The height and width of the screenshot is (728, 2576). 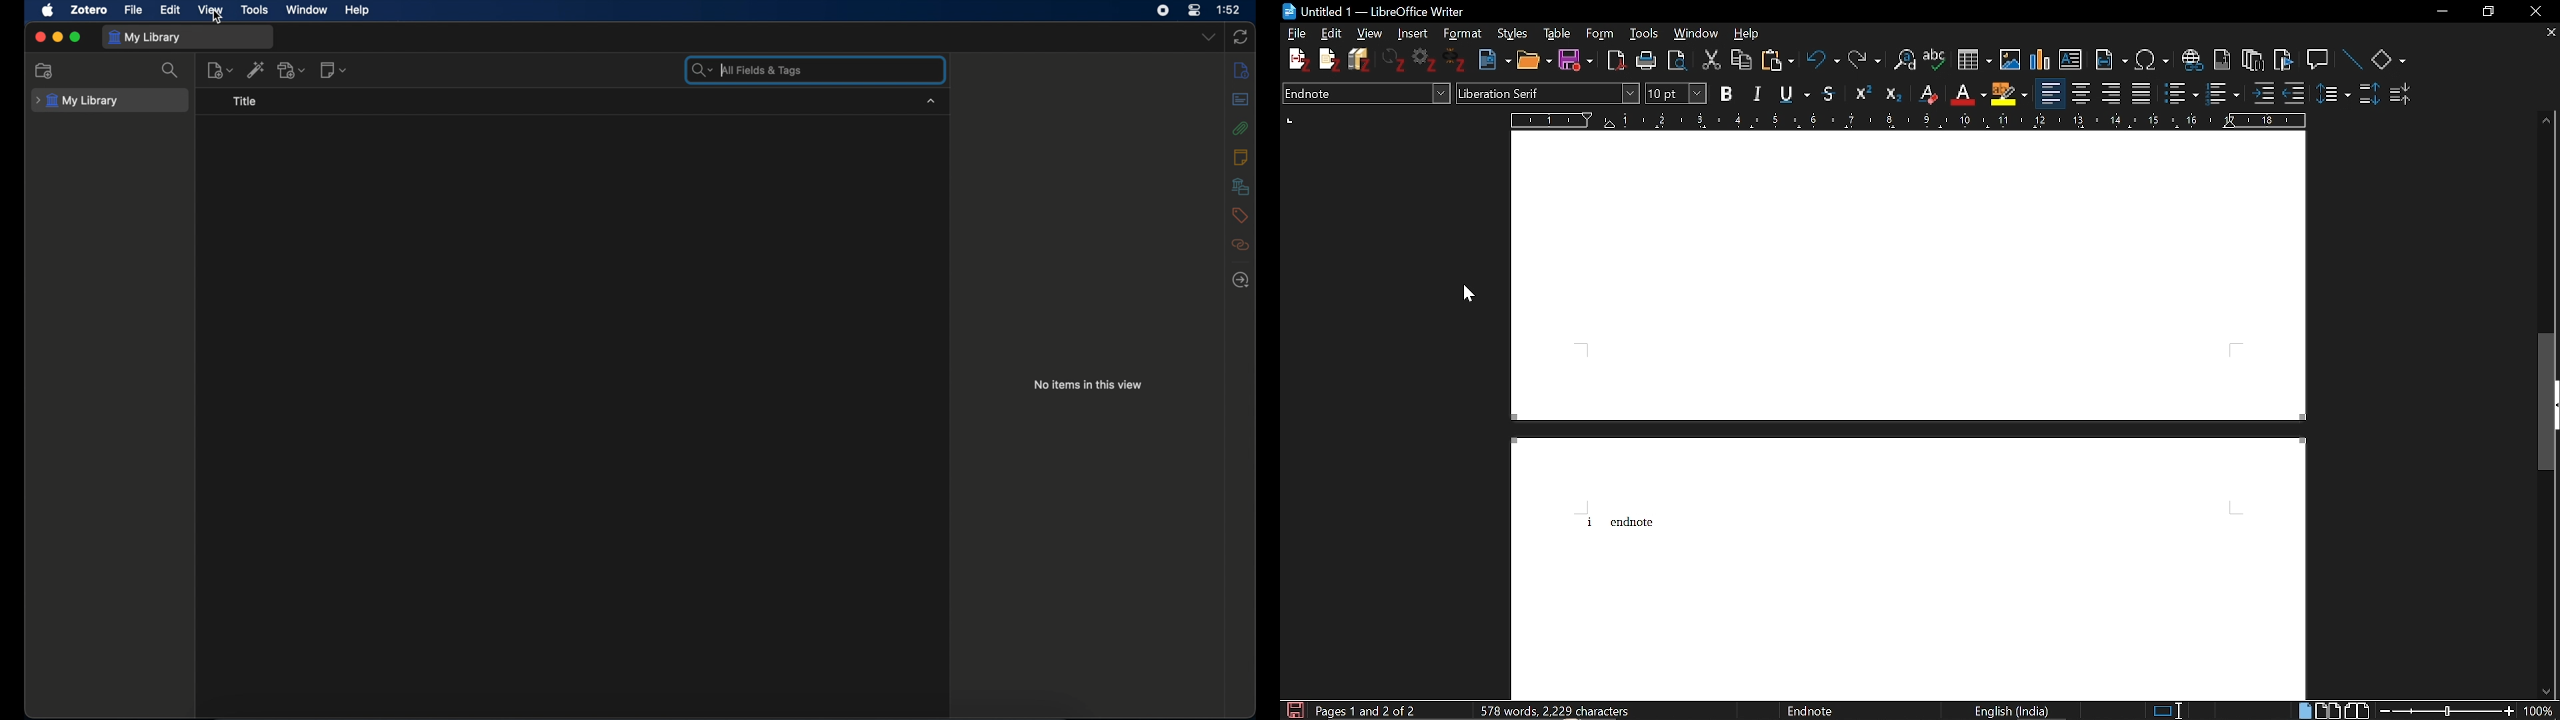 What do you see at coordinates (1239, 215) in the screenshot?
I see `tags` at bounding box center [1239, 215].